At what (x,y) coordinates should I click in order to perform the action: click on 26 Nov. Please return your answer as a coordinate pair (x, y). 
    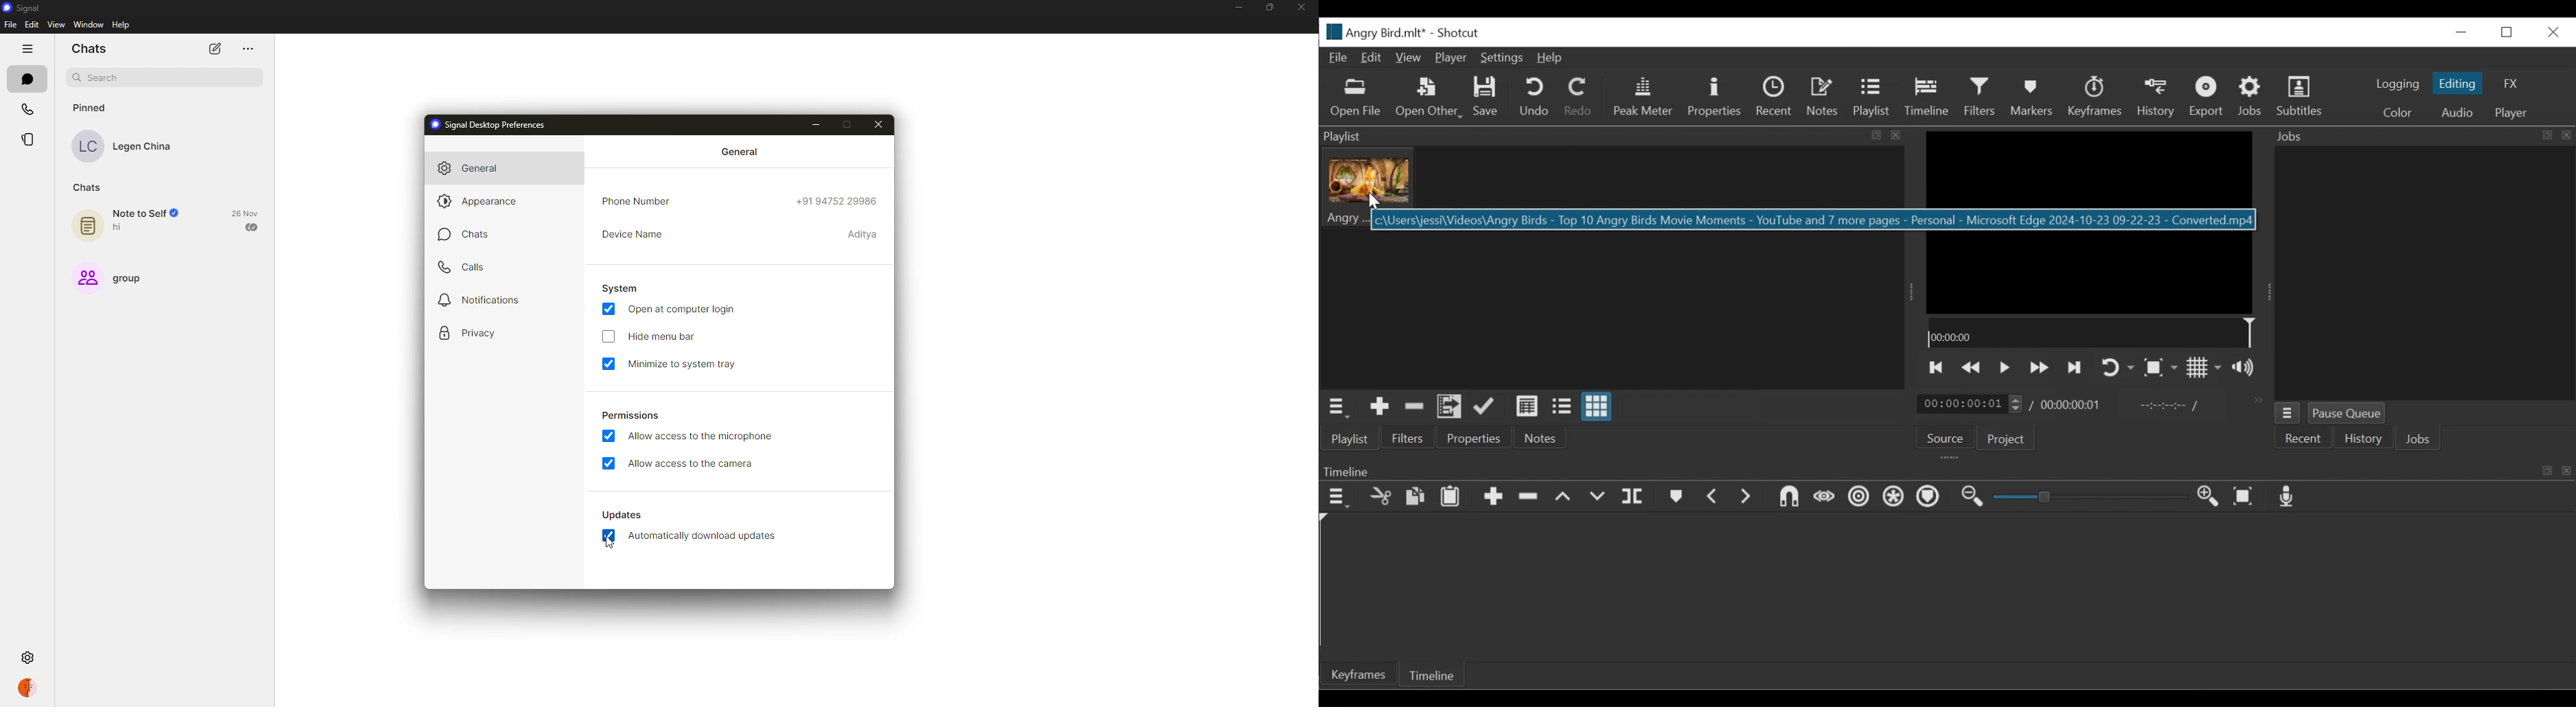
    Looking at the image, I should click on (243, 212).